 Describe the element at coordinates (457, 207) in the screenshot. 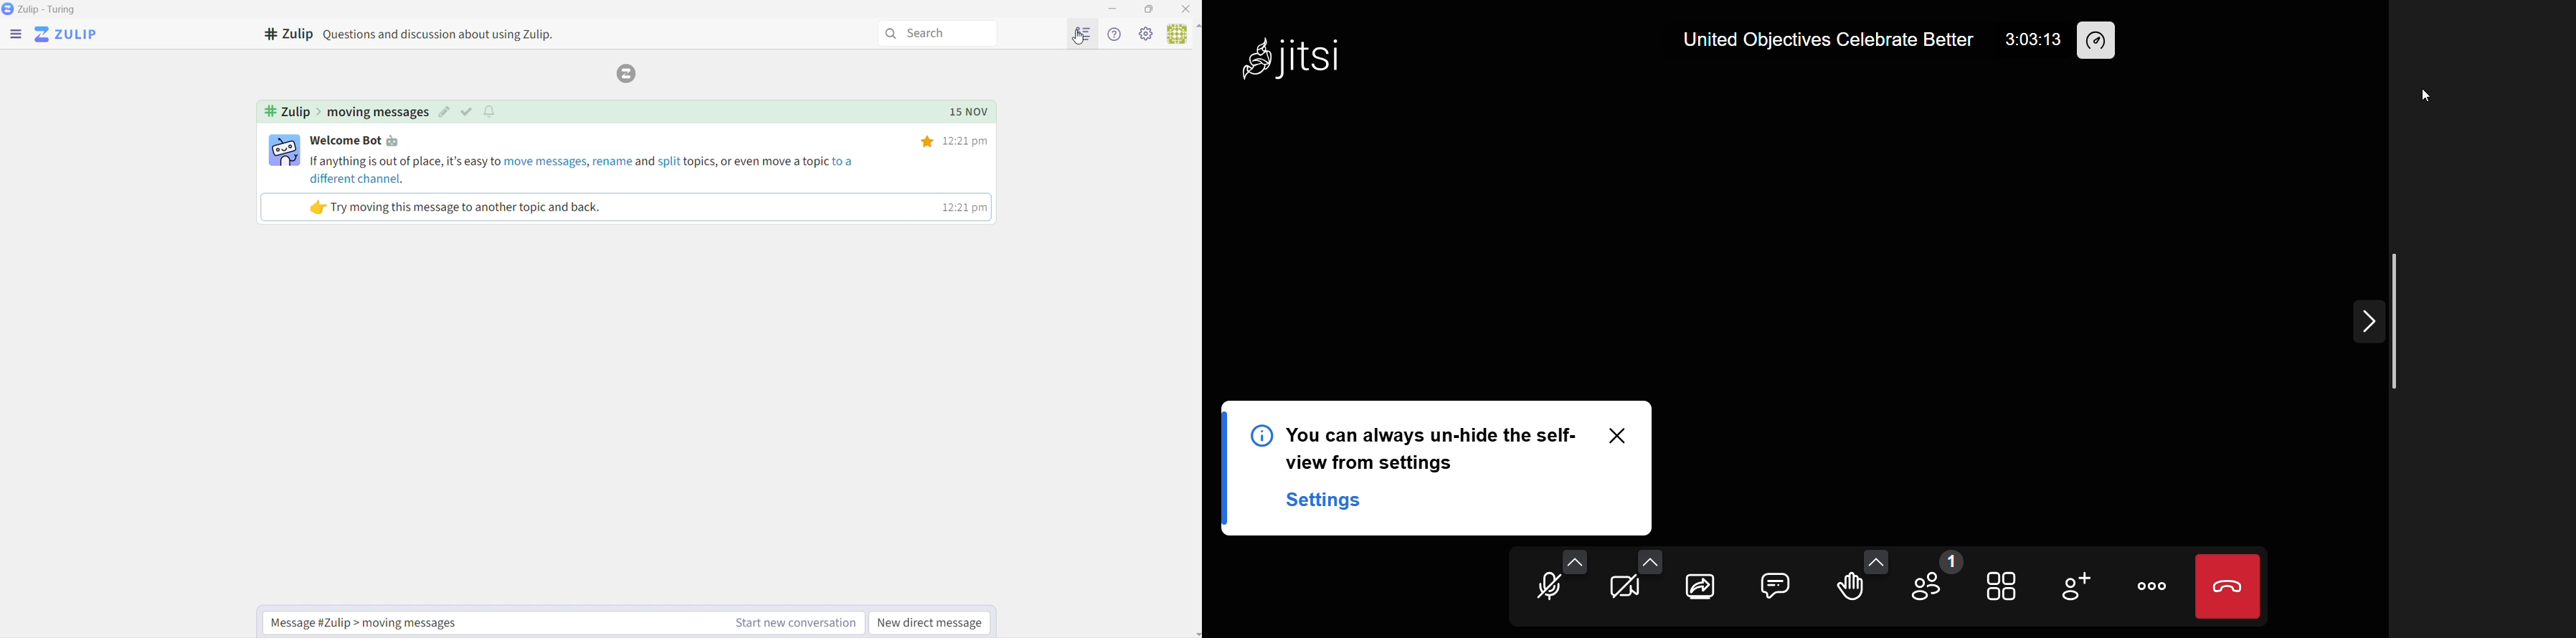

I see `Try moving this message to another topic and back.` at that location.